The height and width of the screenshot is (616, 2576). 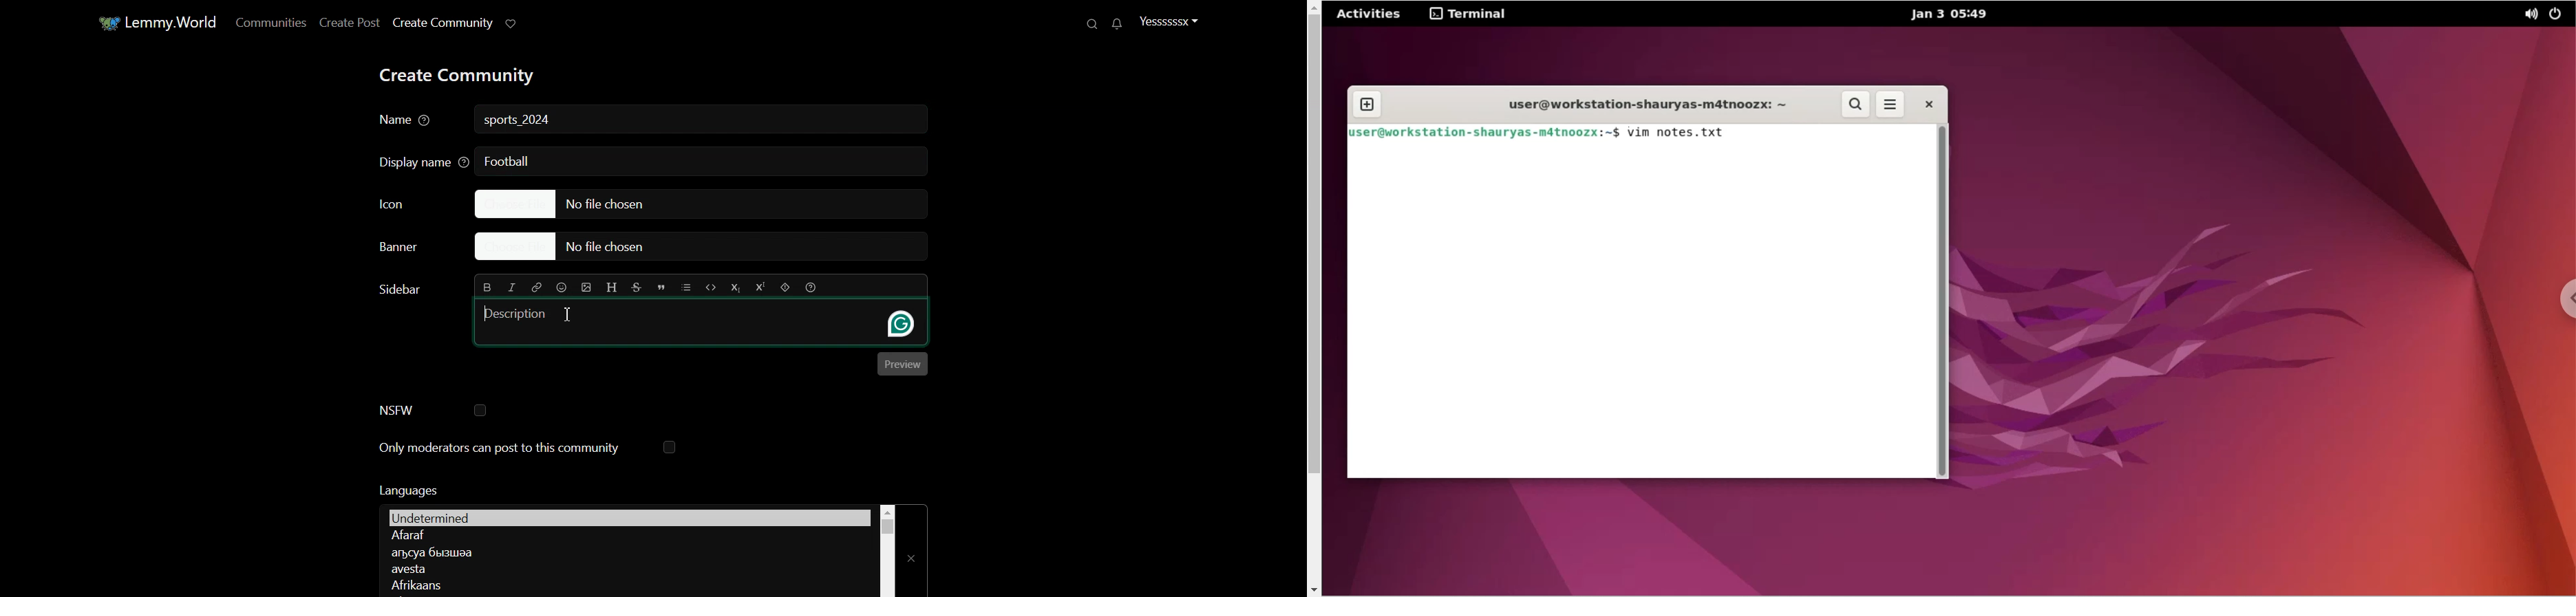 What do you see at coordinates (625, 552) in the screenshot?
I see `Language` at bounding box center [625, 552].